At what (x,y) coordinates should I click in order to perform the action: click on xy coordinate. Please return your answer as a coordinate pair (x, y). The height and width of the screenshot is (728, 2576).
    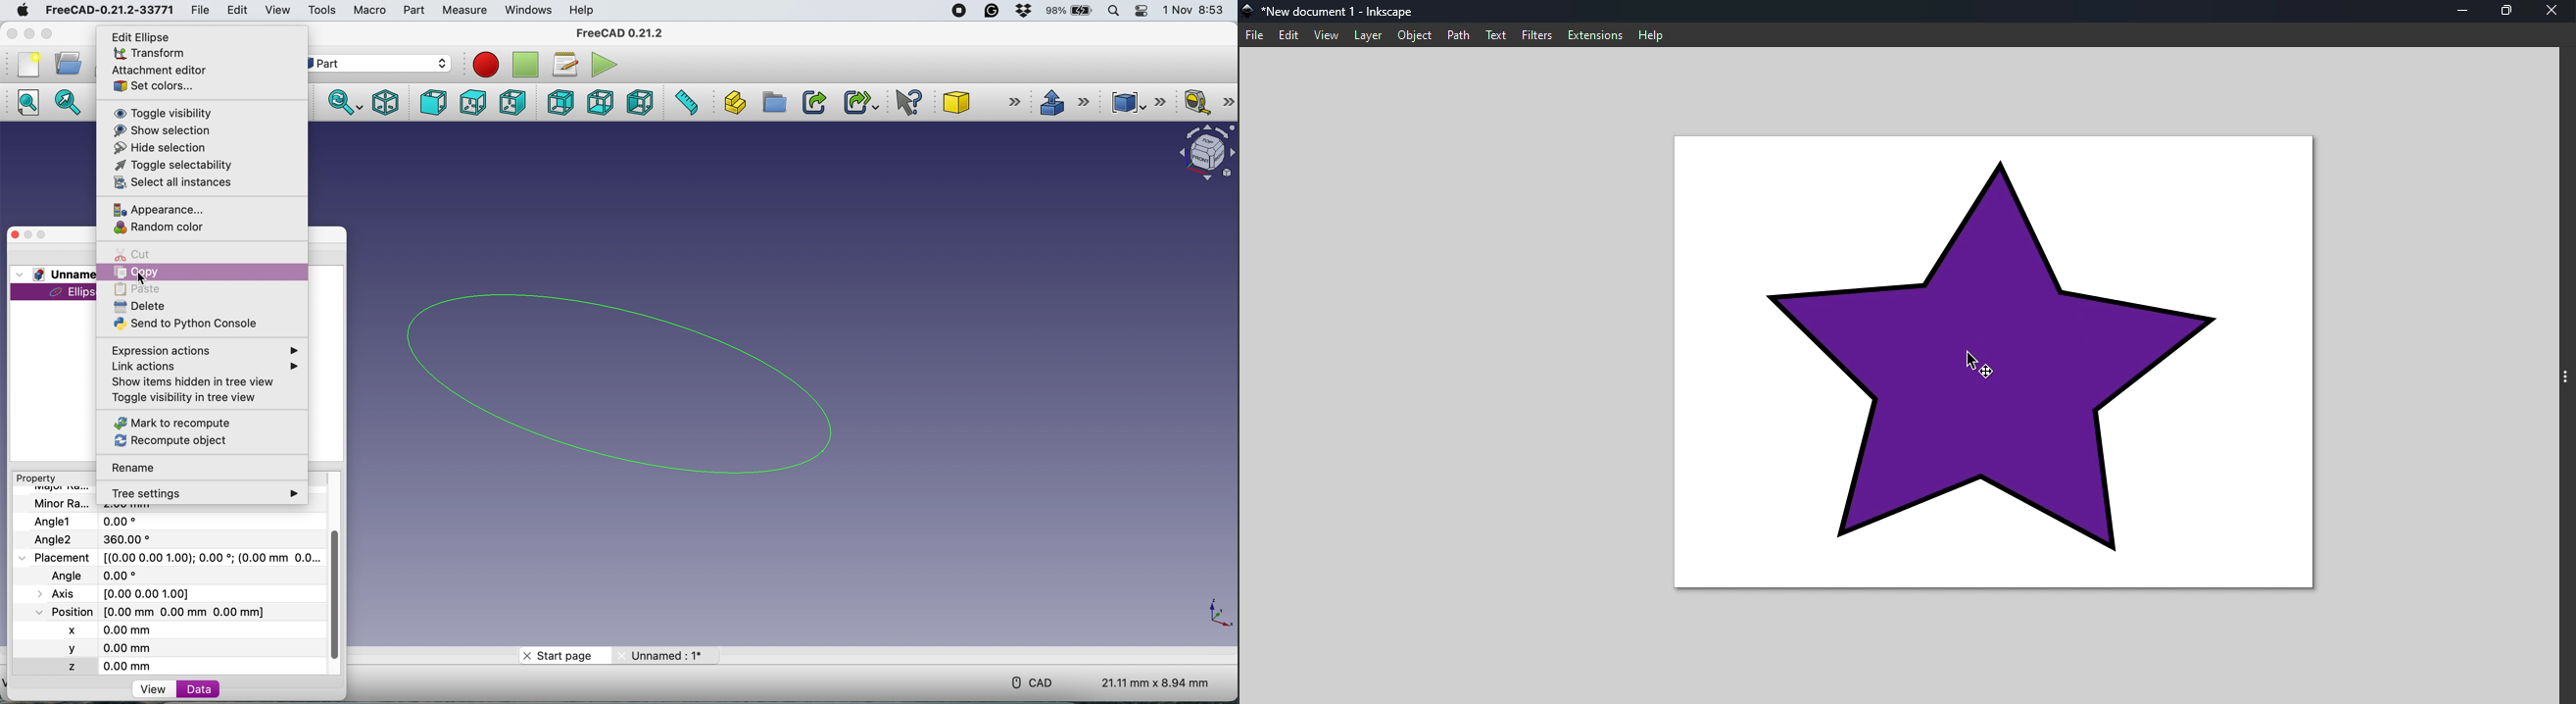
    Looking at the image, I should click on (1217, 617).